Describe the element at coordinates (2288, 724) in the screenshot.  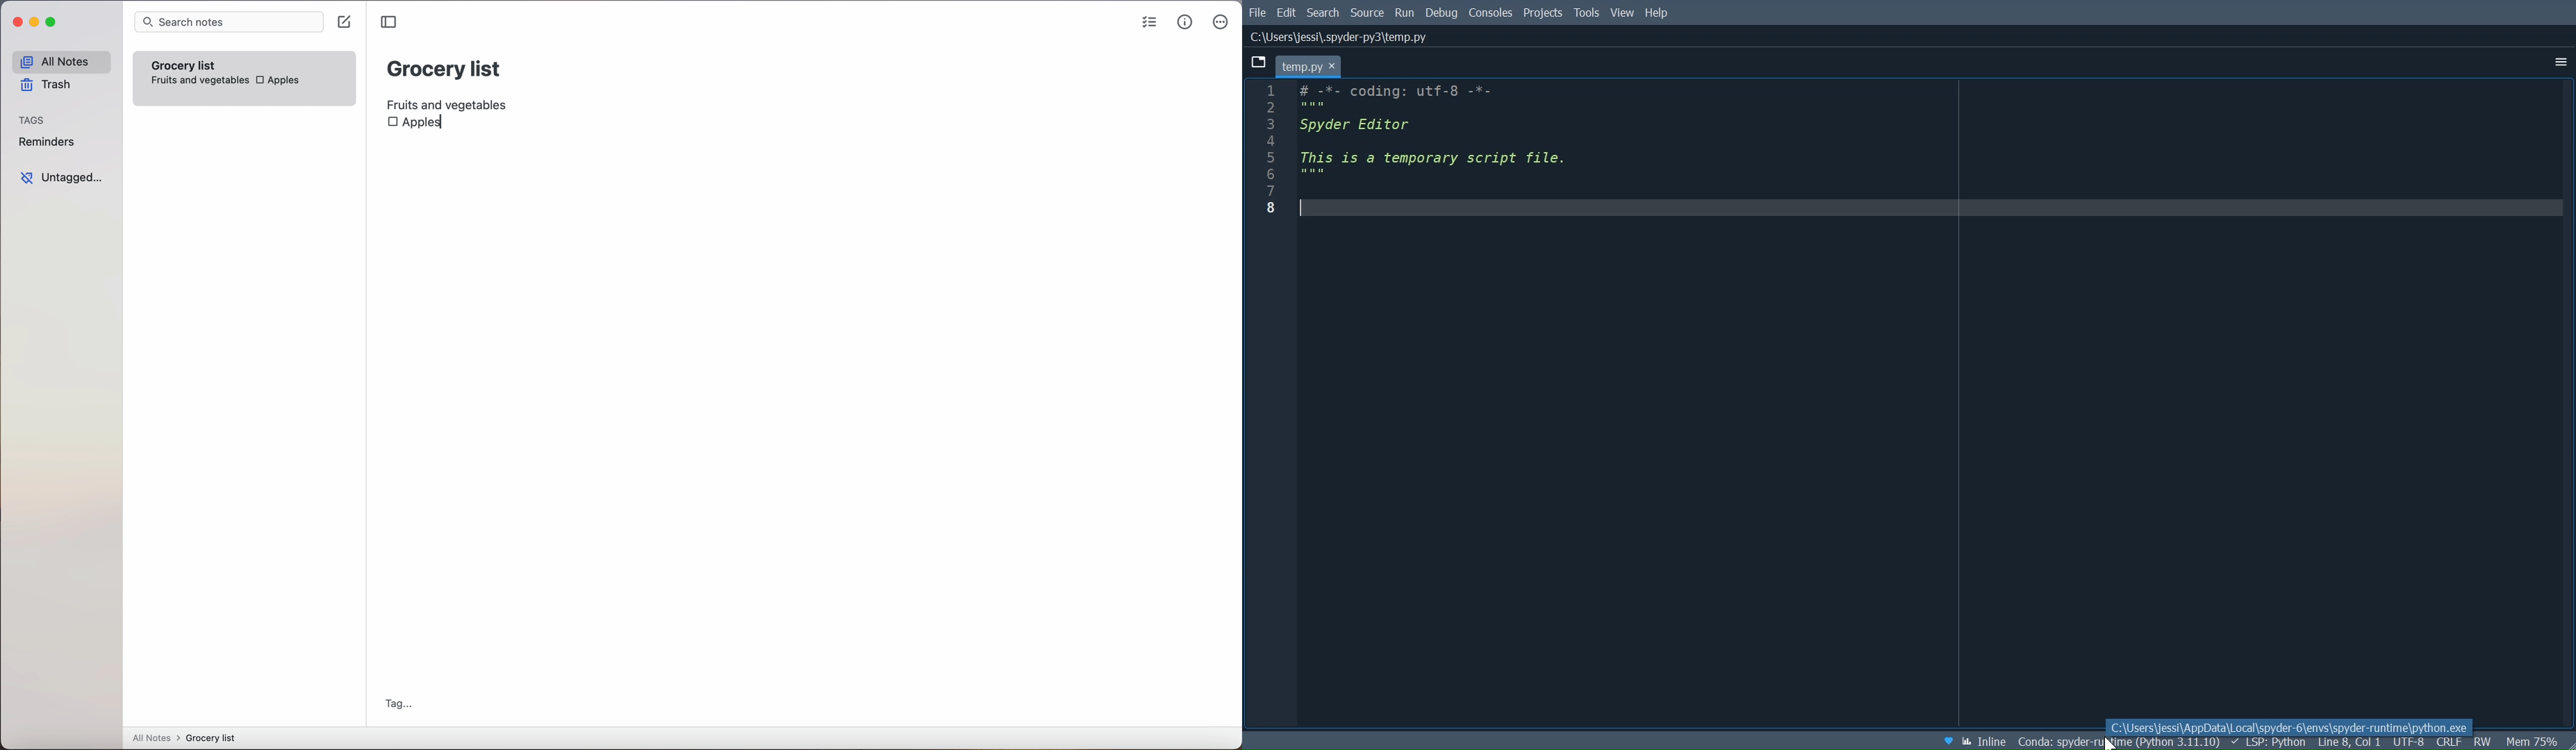
I see `C:\Users\jessi\AppData\Local\Spyder-6\env\spyder-runtime\python.exe` at that location.